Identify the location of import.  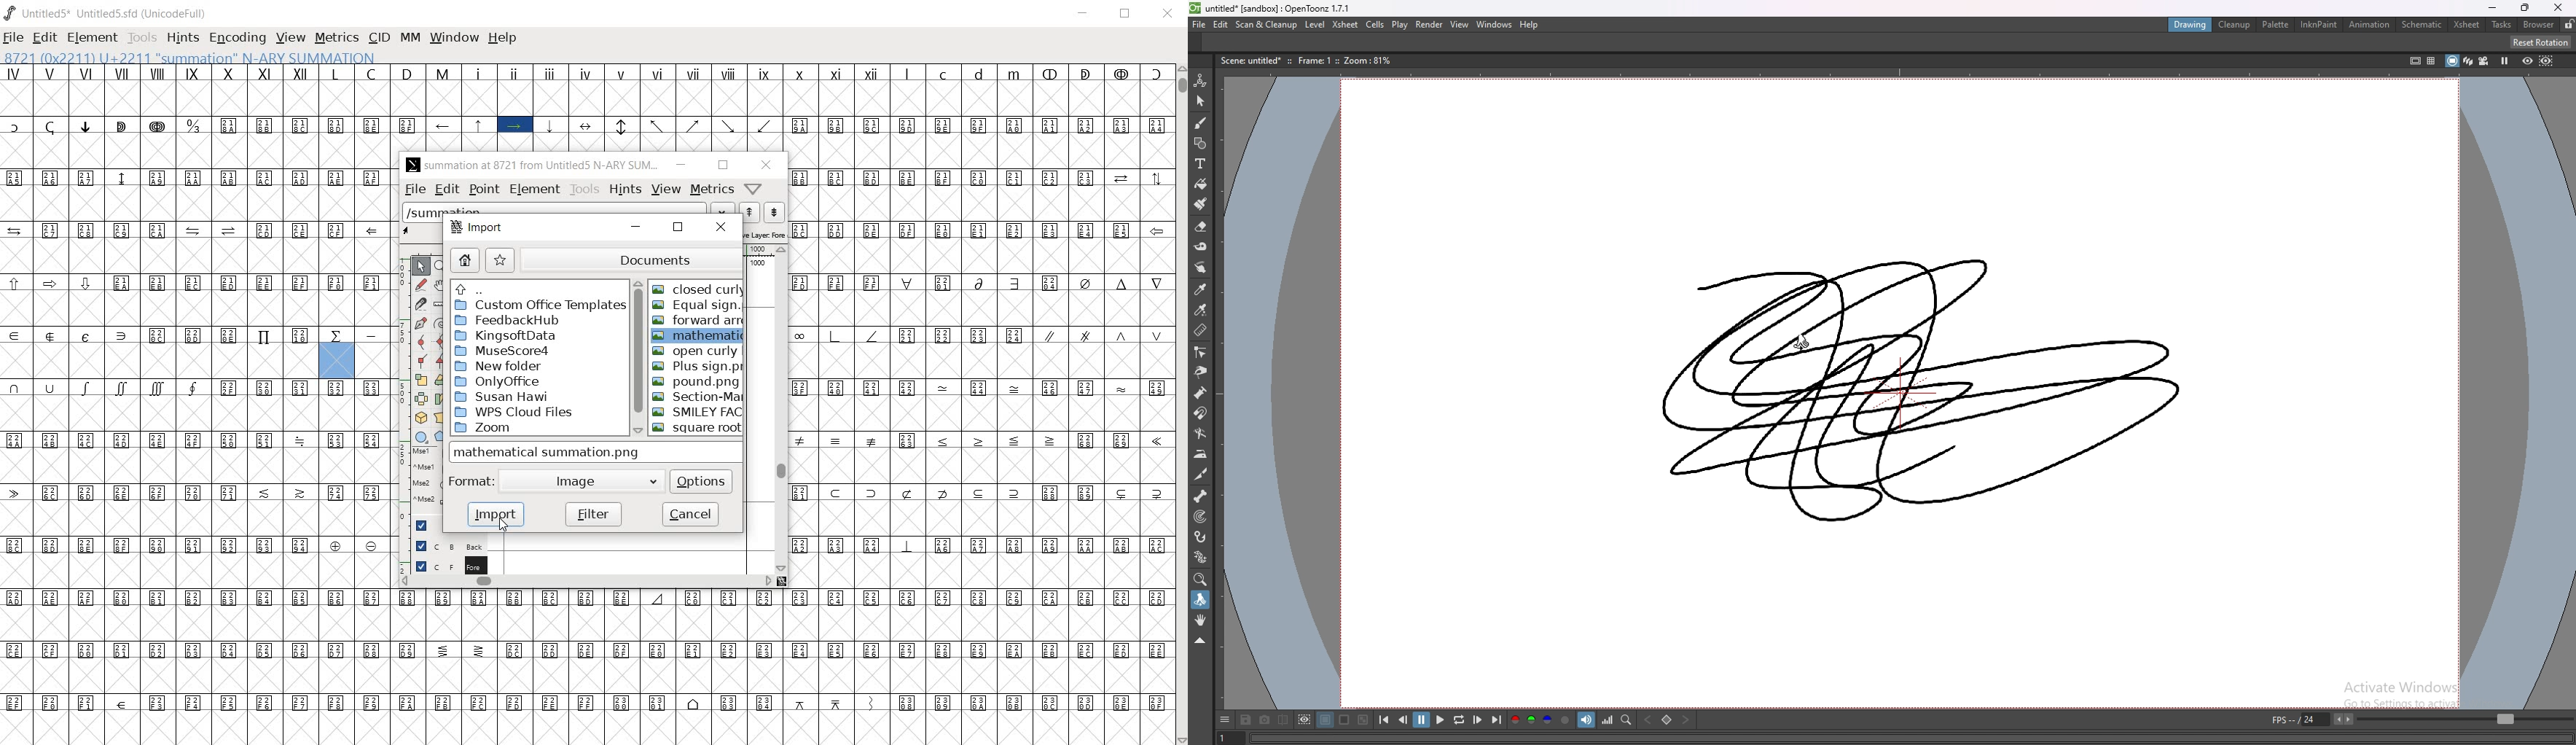
(496, 514).